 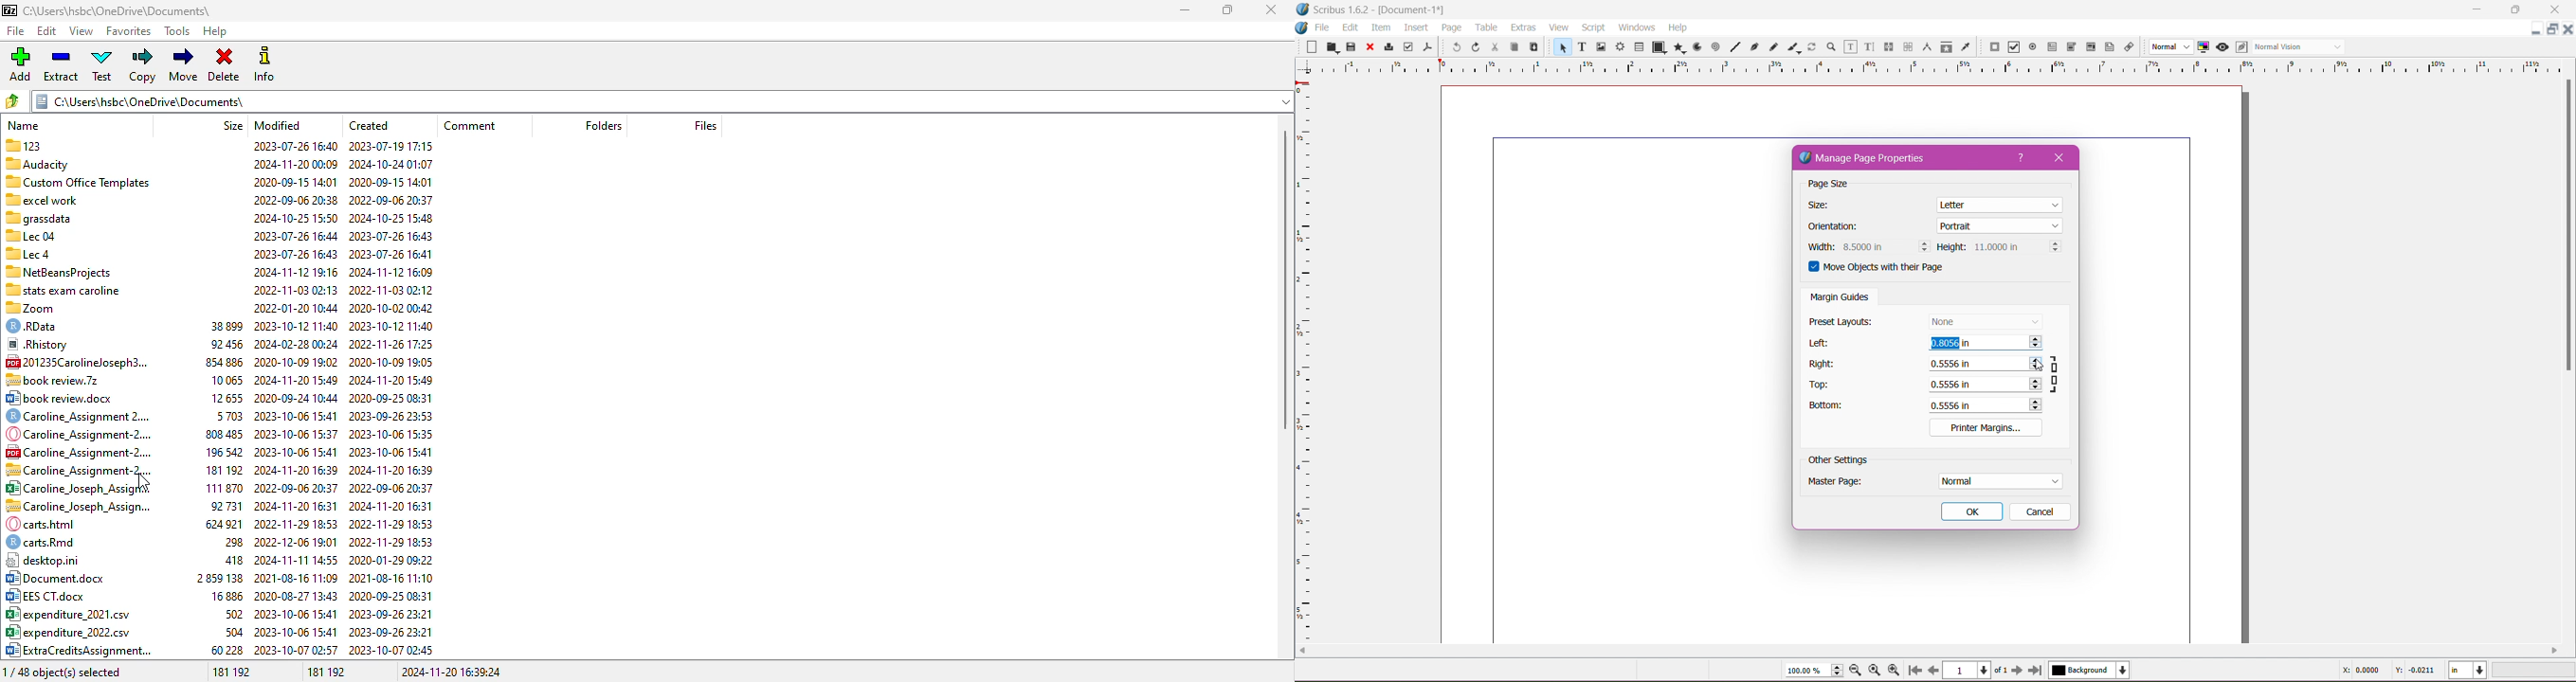 What do you see at coordinates (1987, 405) in the screenshot?
I see `Set Bottom margin` at bounding box center [1987, 405].